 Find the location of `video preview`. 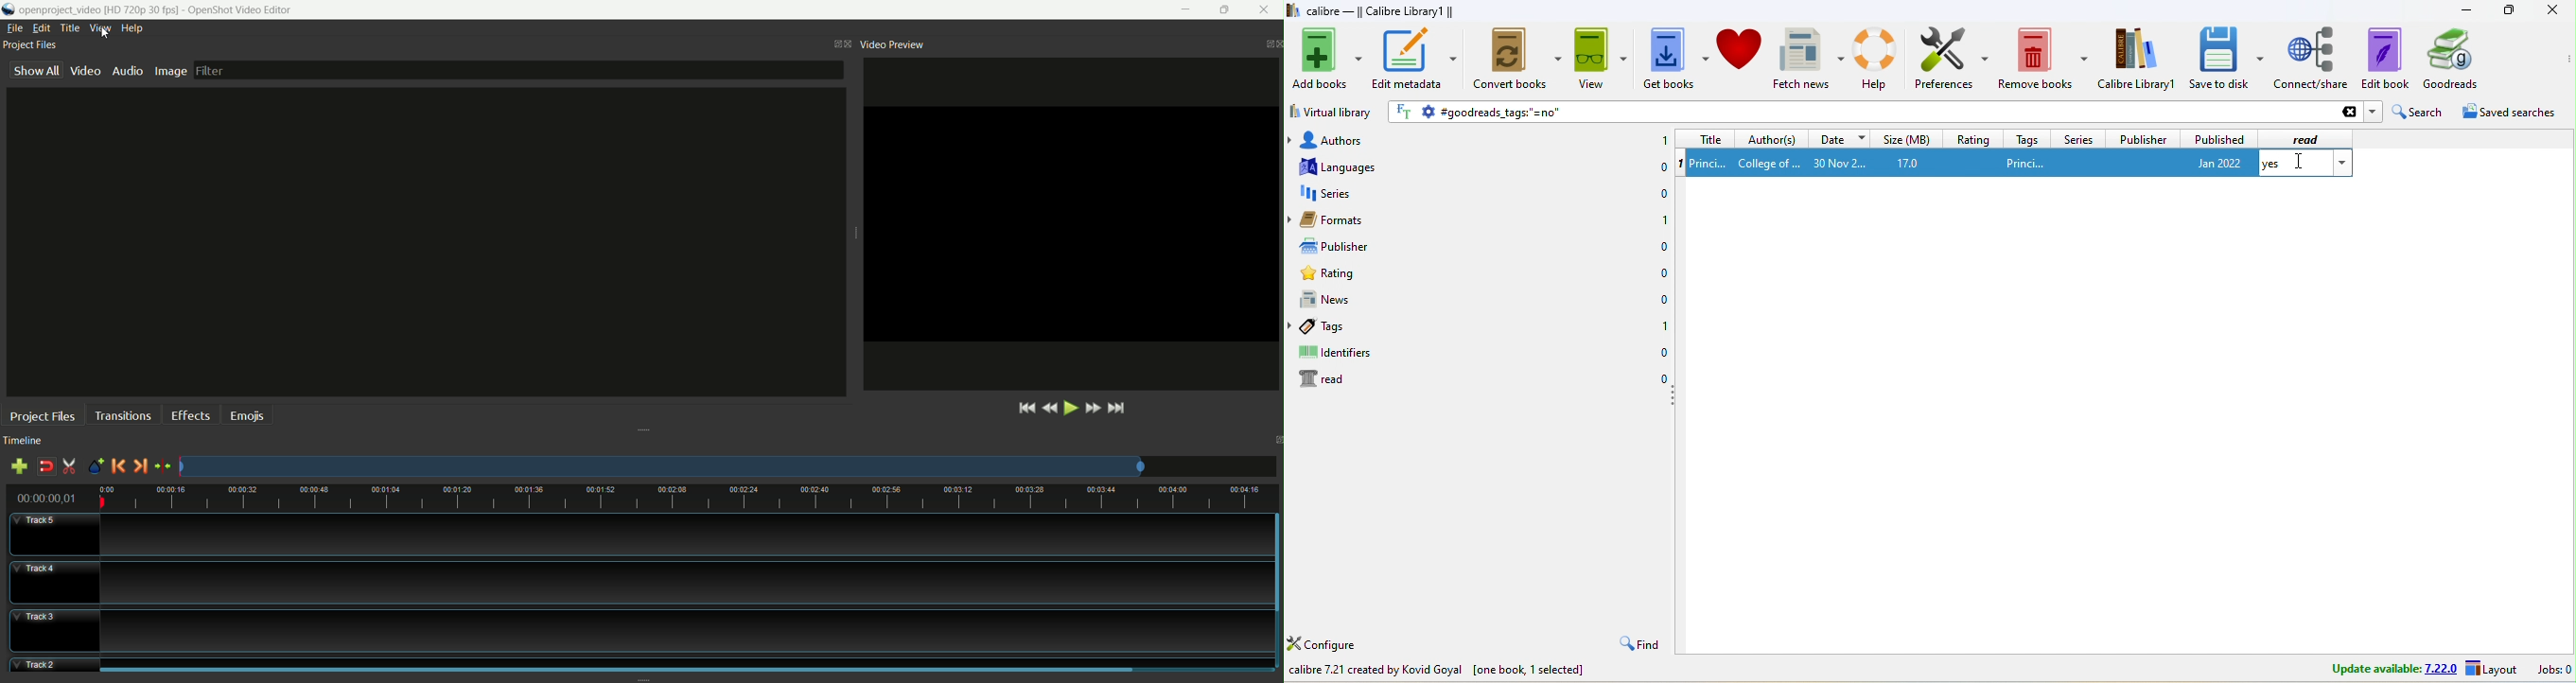

video preview is located at coordinates (893, 44).